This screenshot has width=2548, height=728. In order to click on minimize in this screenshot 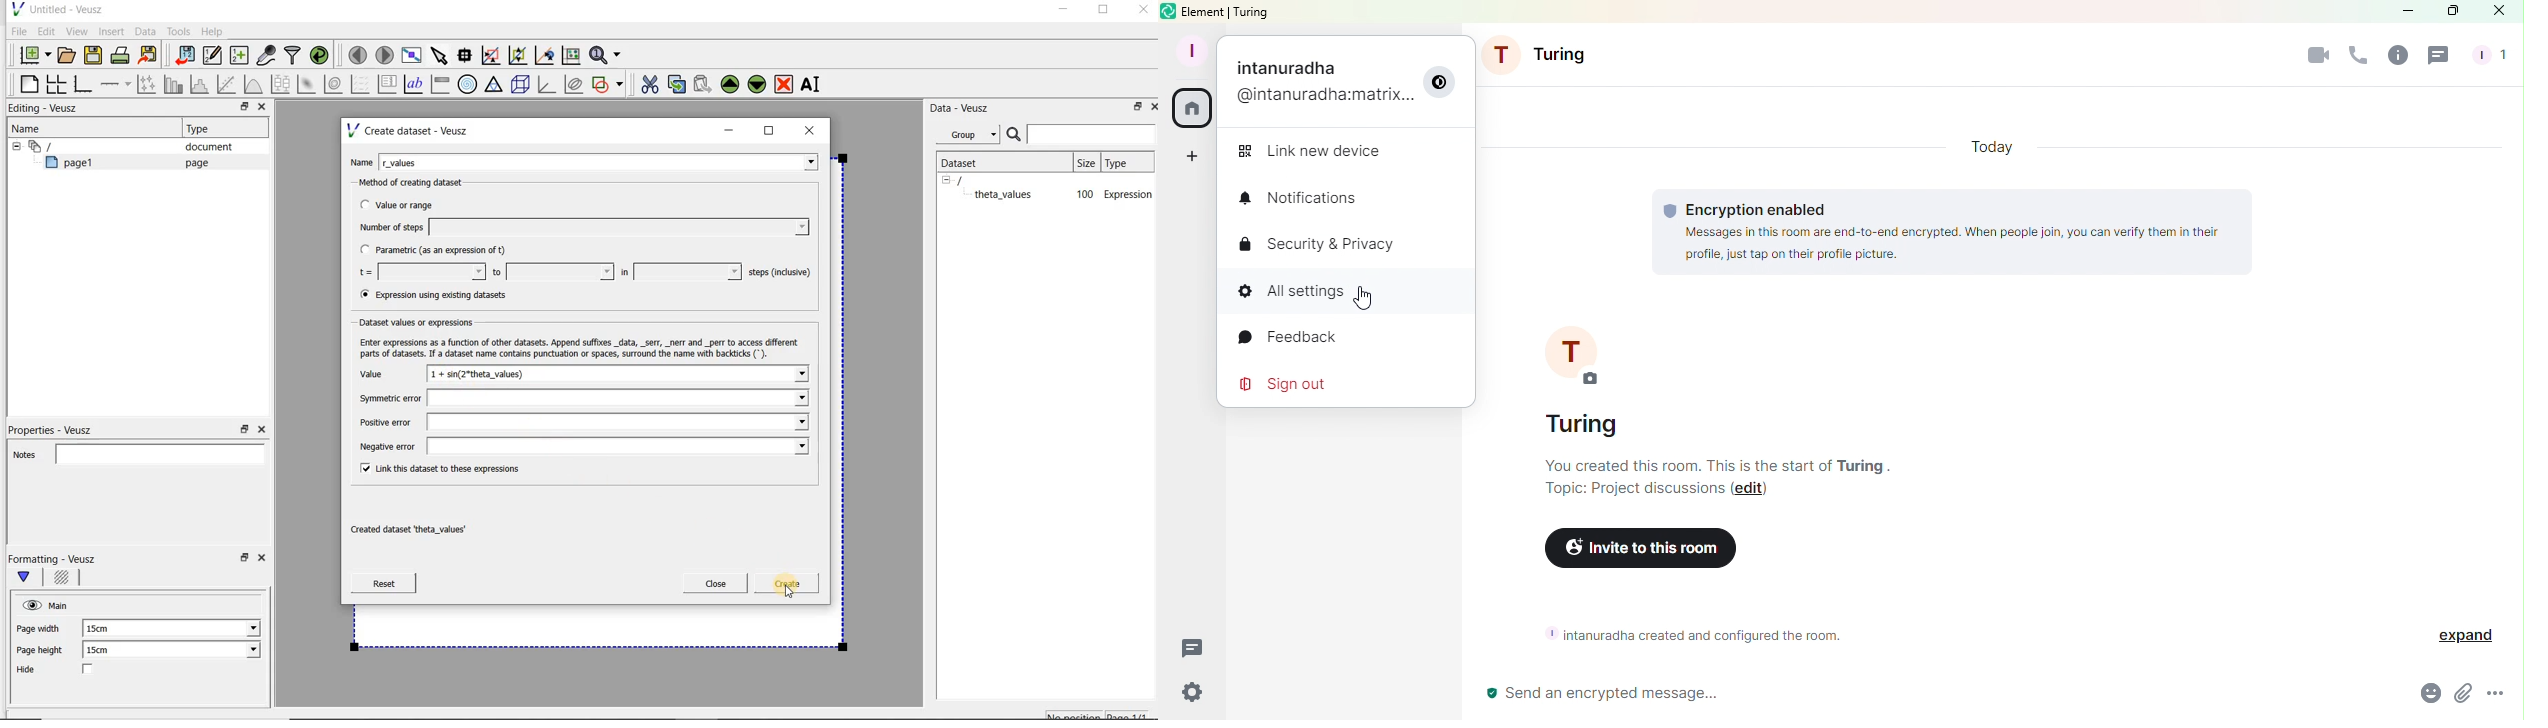, I will do `click(730, 130)`.